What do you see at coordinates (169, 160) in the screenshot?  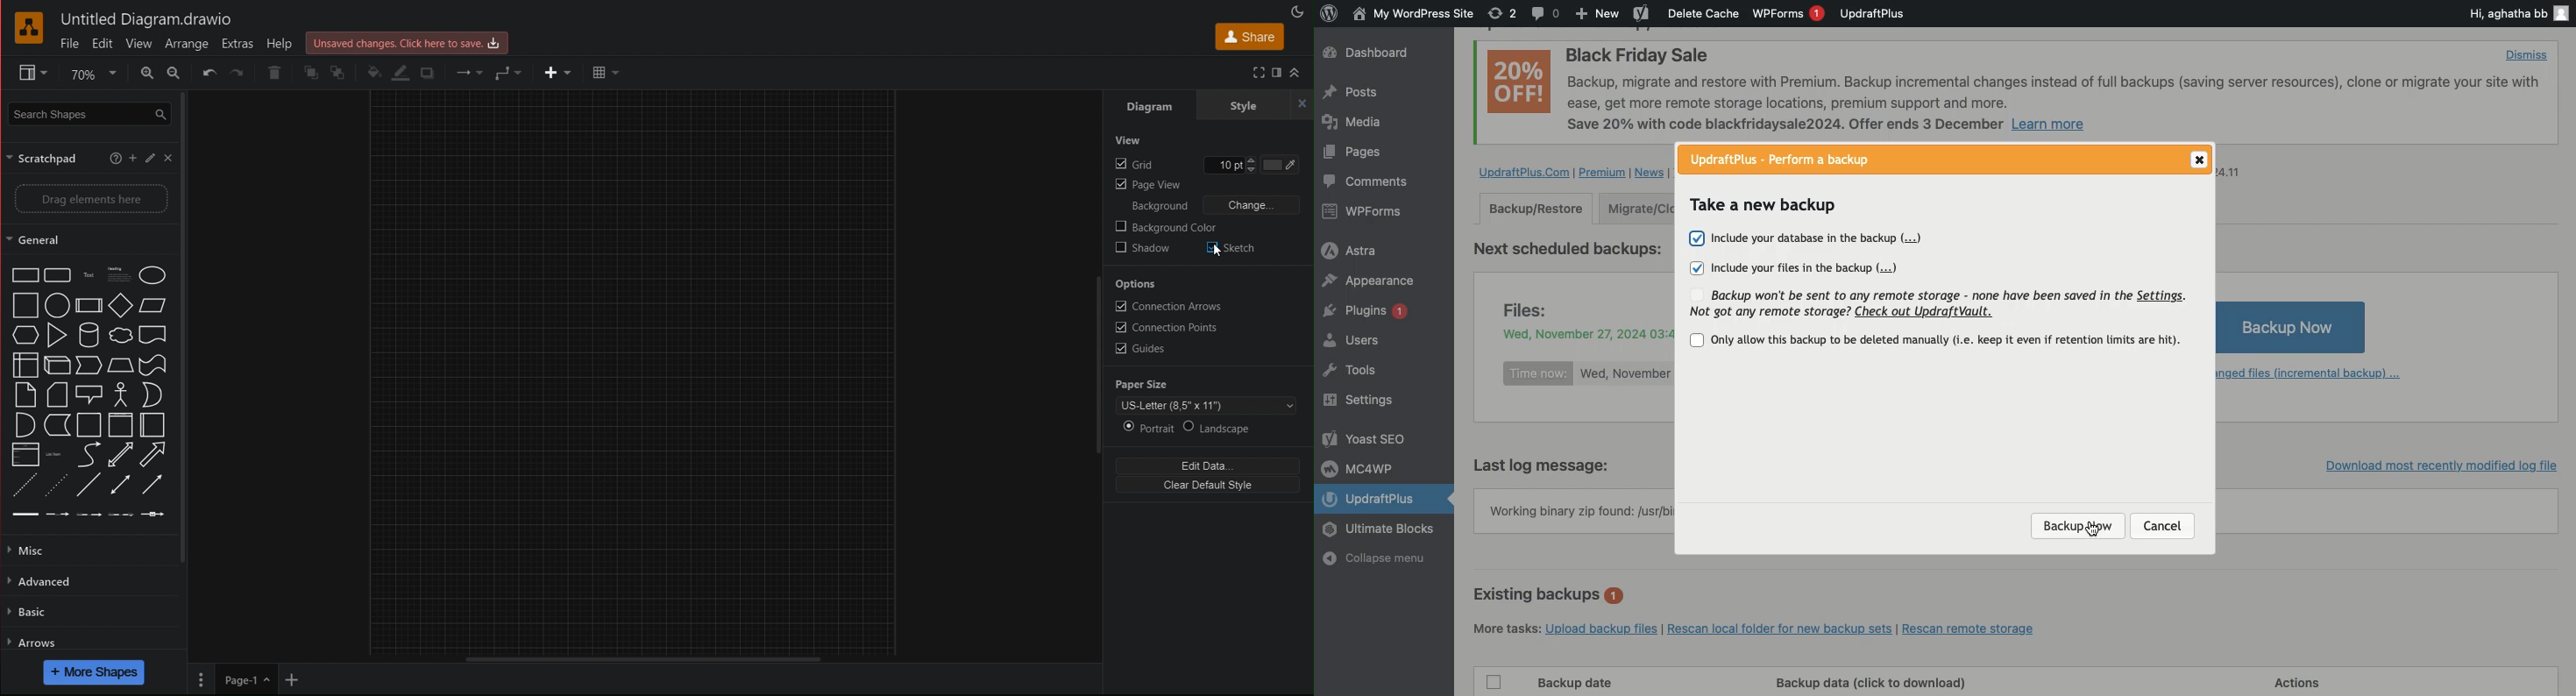 I see `close` at bounding box center [169, 160].